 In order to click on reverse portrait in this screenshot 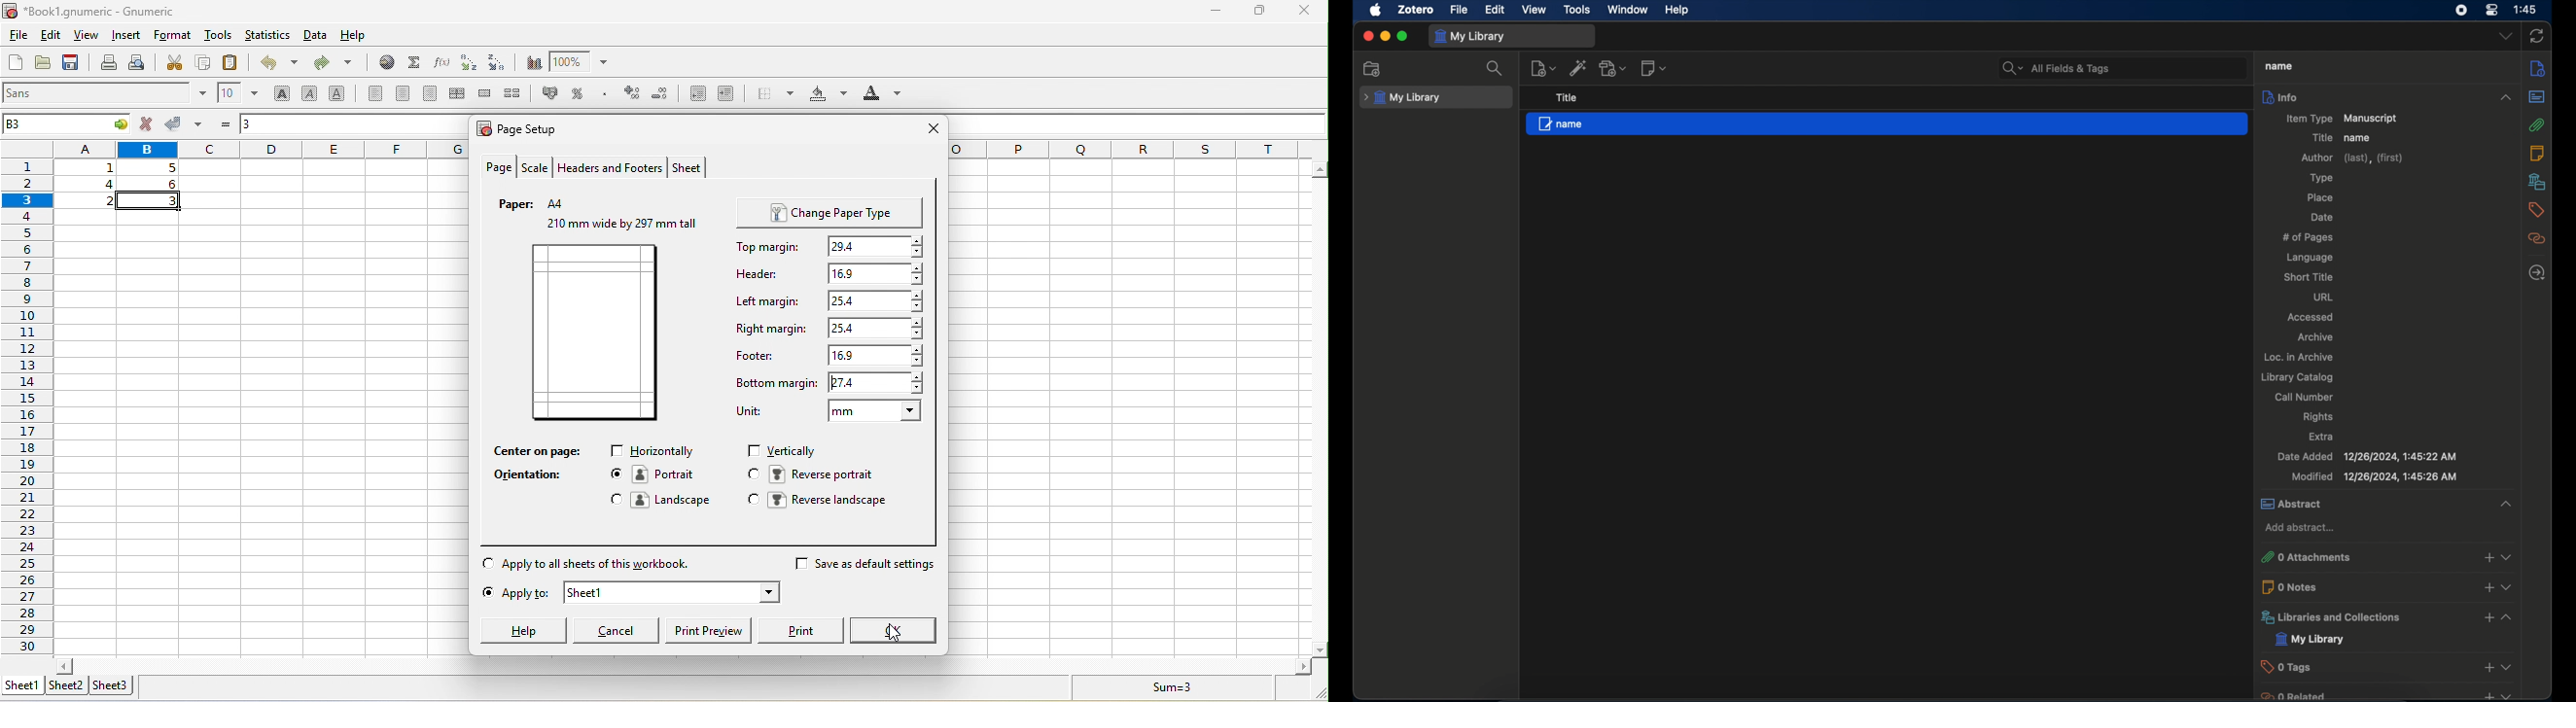, I will do `click(813, 474)`.